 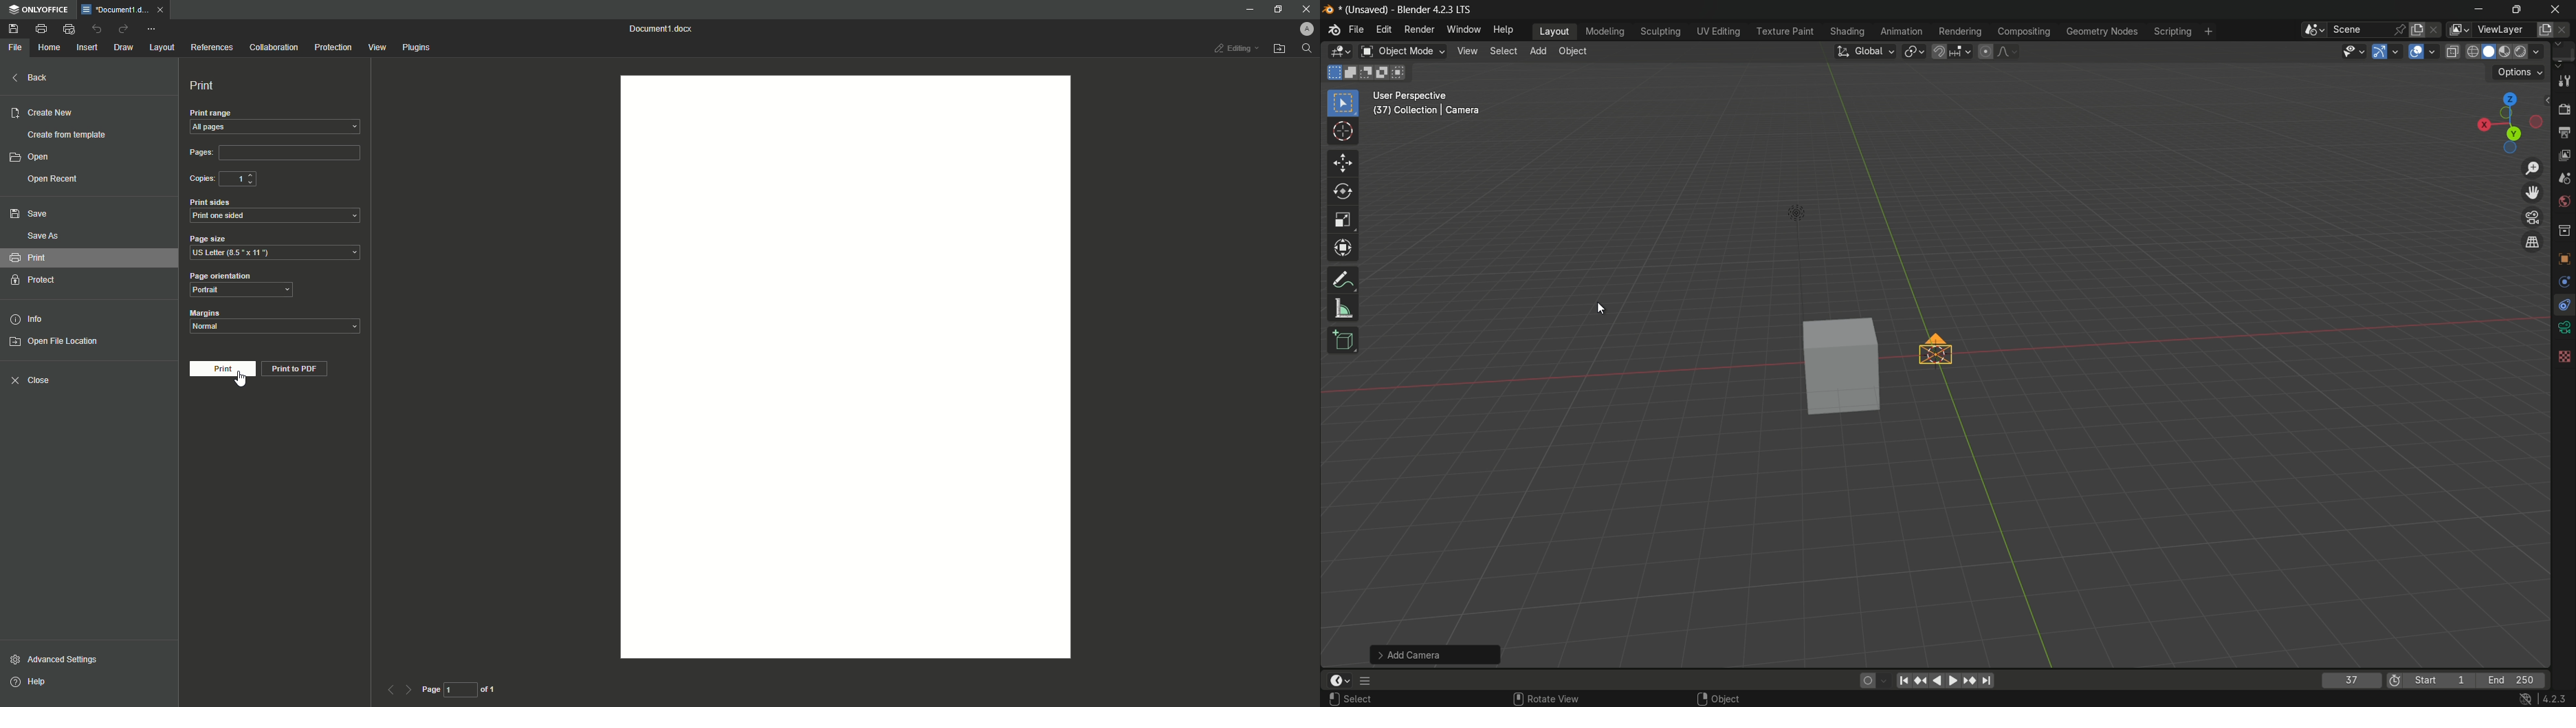 What do you see at coordinates (240, 291) in the screenshot?
I see `Portrait` at bounding box center [240, 291].